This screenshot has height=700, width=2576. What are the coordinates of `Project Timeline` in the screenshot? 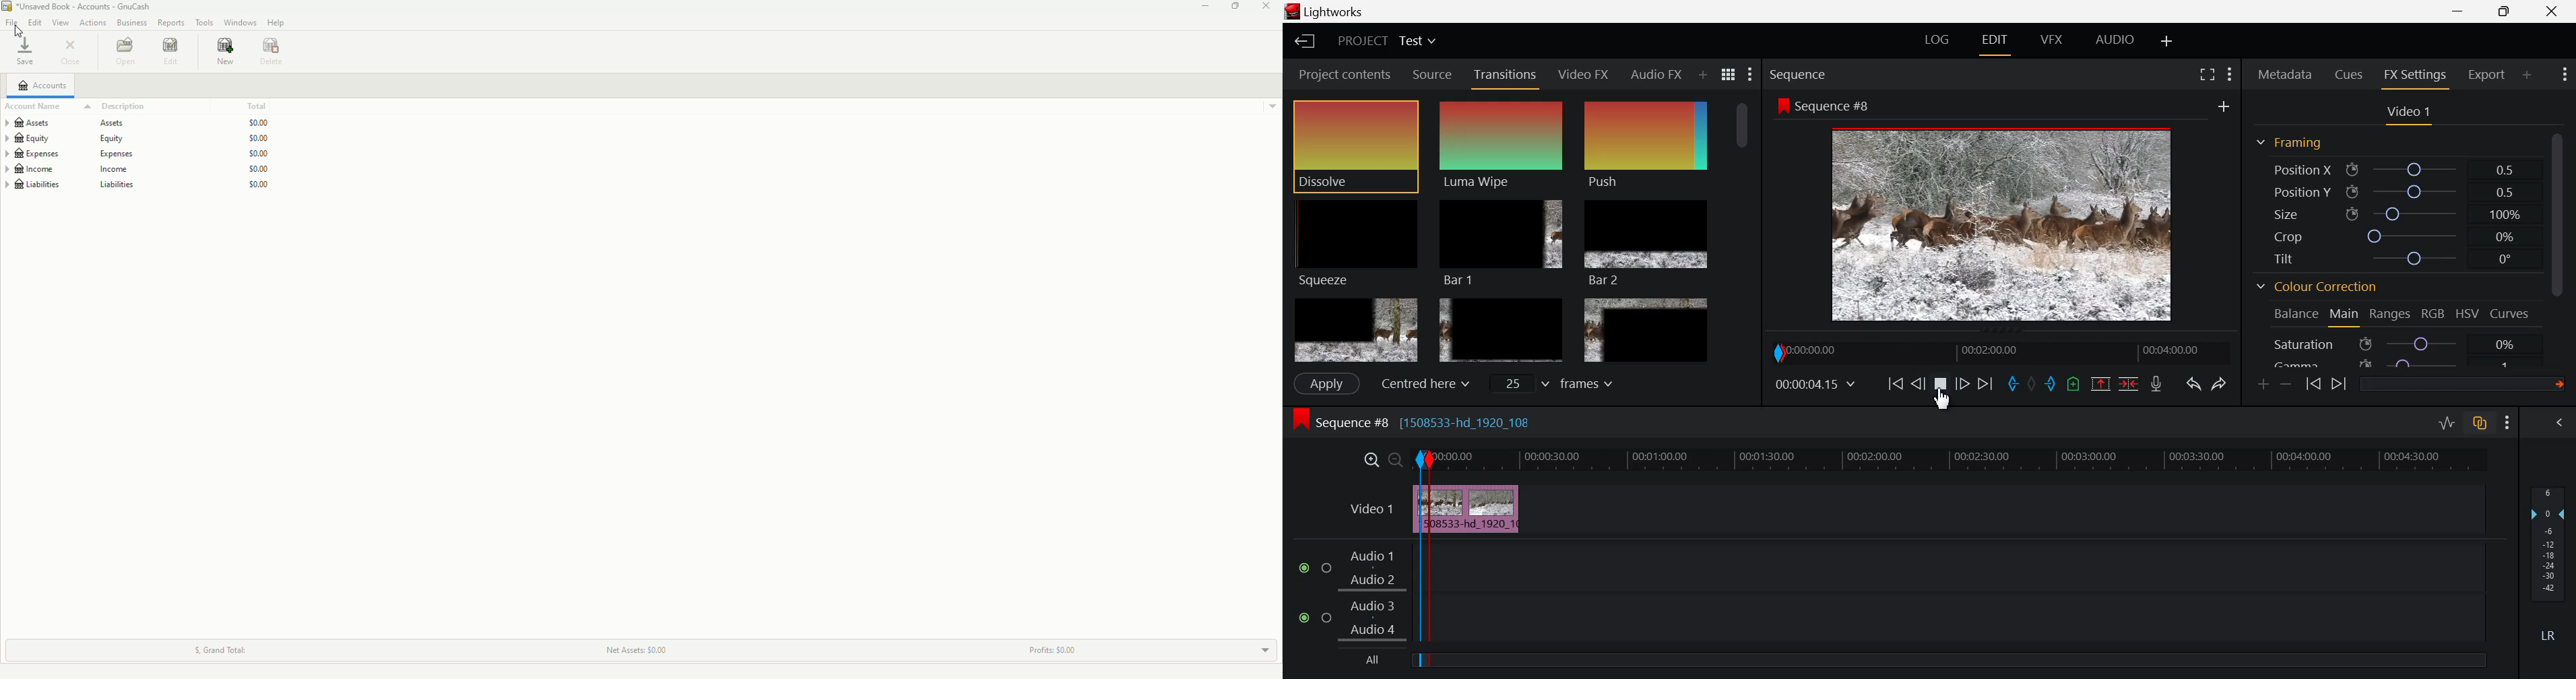 It's located at (1985, 459).